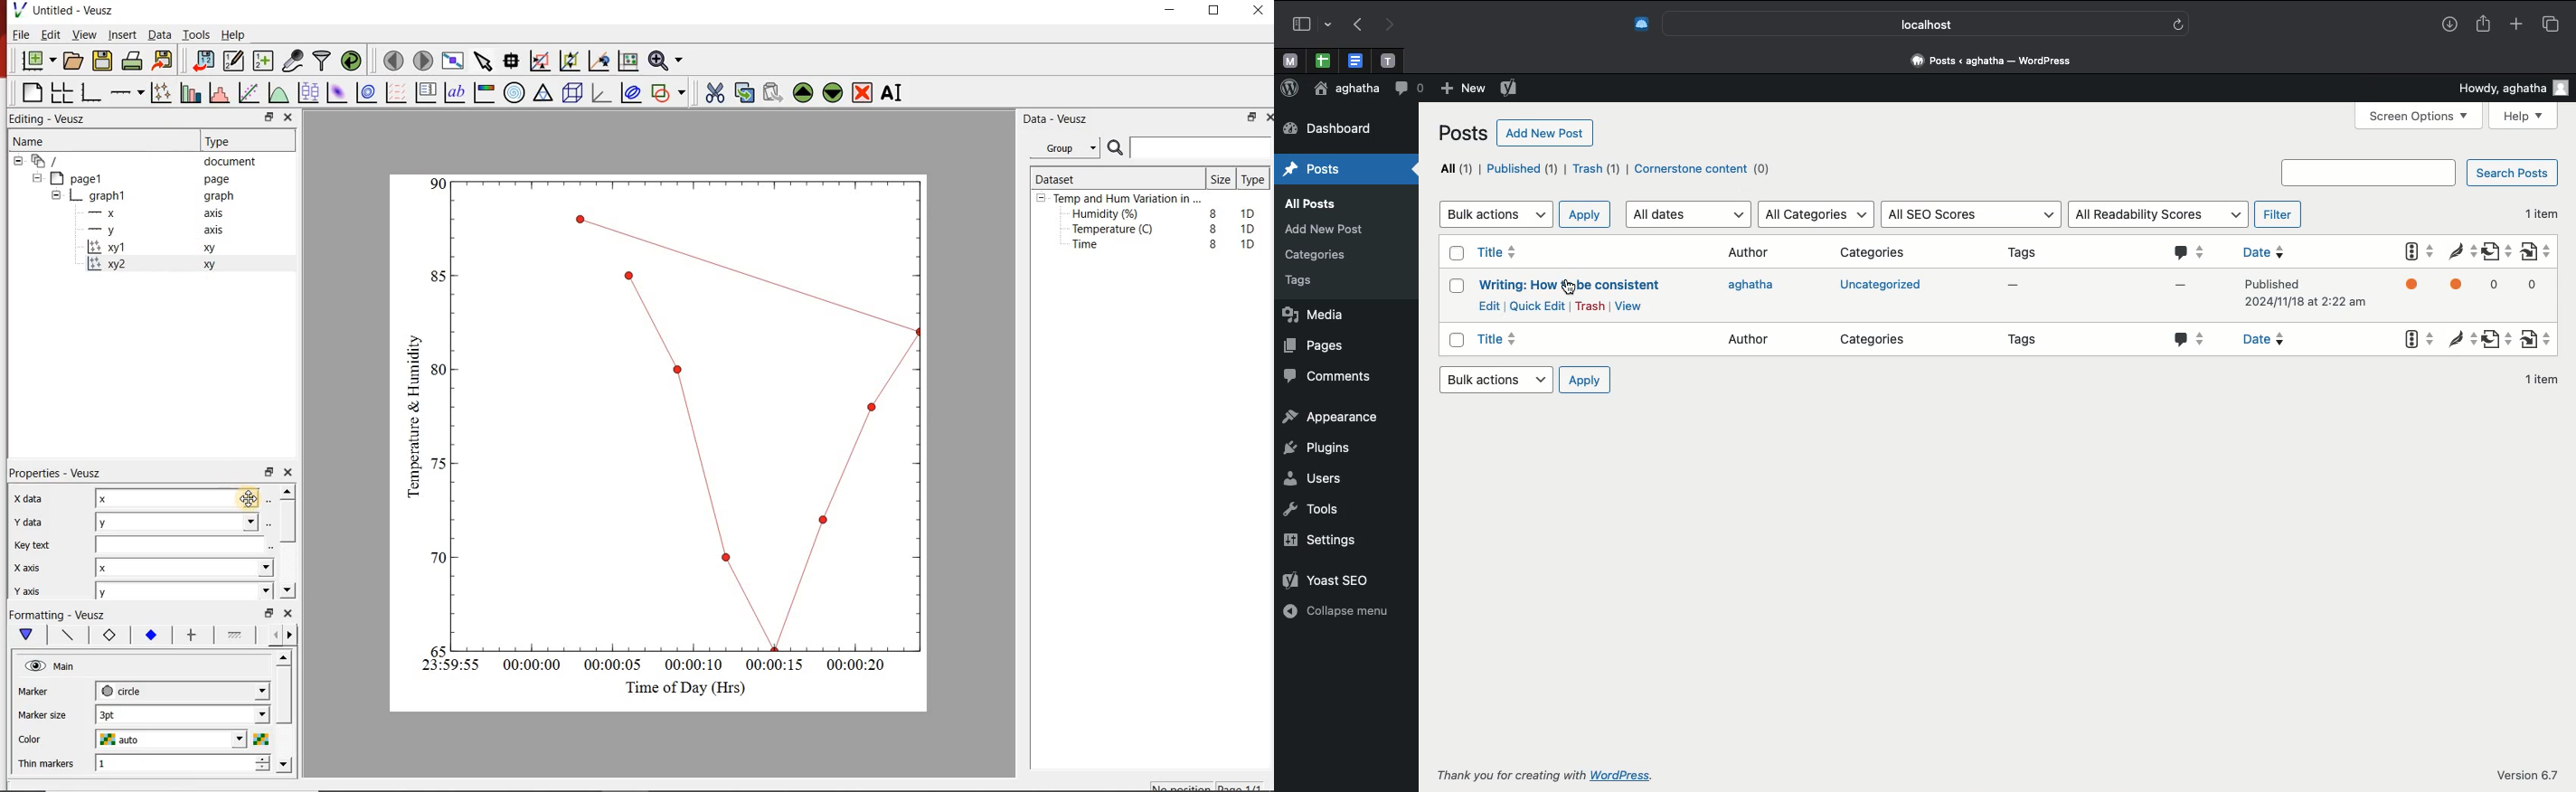 This screenshot has width=2576, height=812. I want to click on Screen options, so click(2420, 116).